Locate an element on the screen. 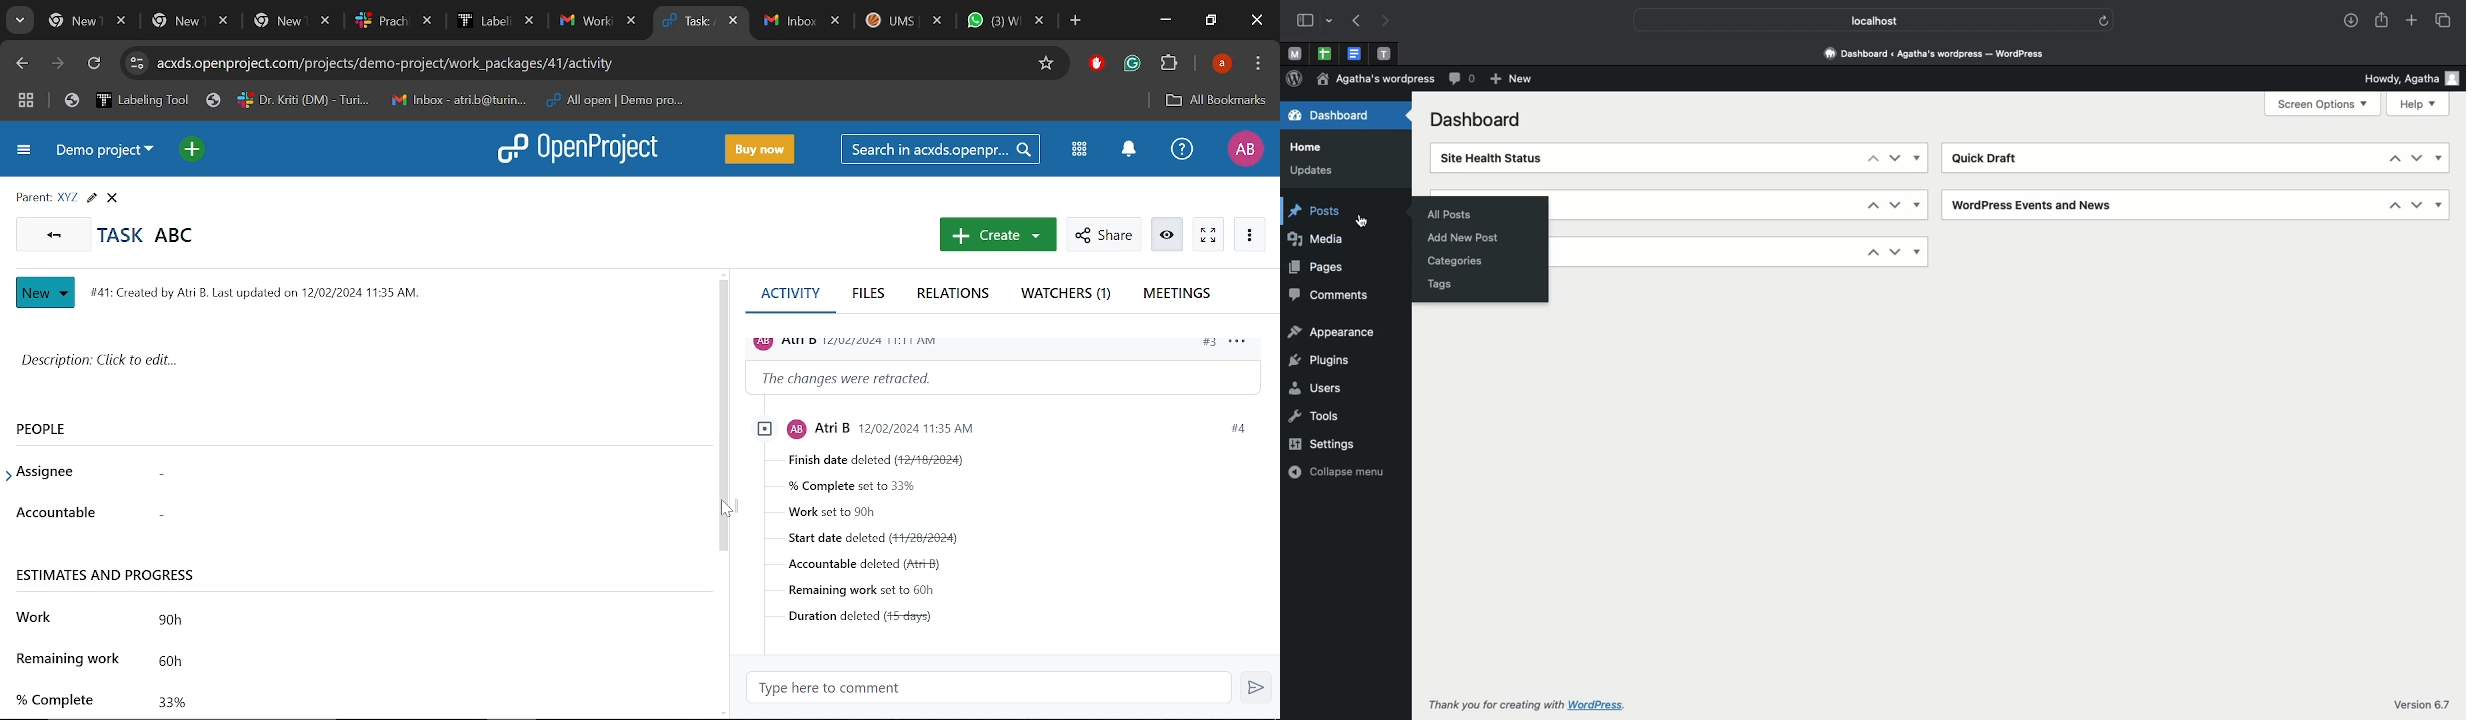  Watchers is located at coordinates (1068, 294).